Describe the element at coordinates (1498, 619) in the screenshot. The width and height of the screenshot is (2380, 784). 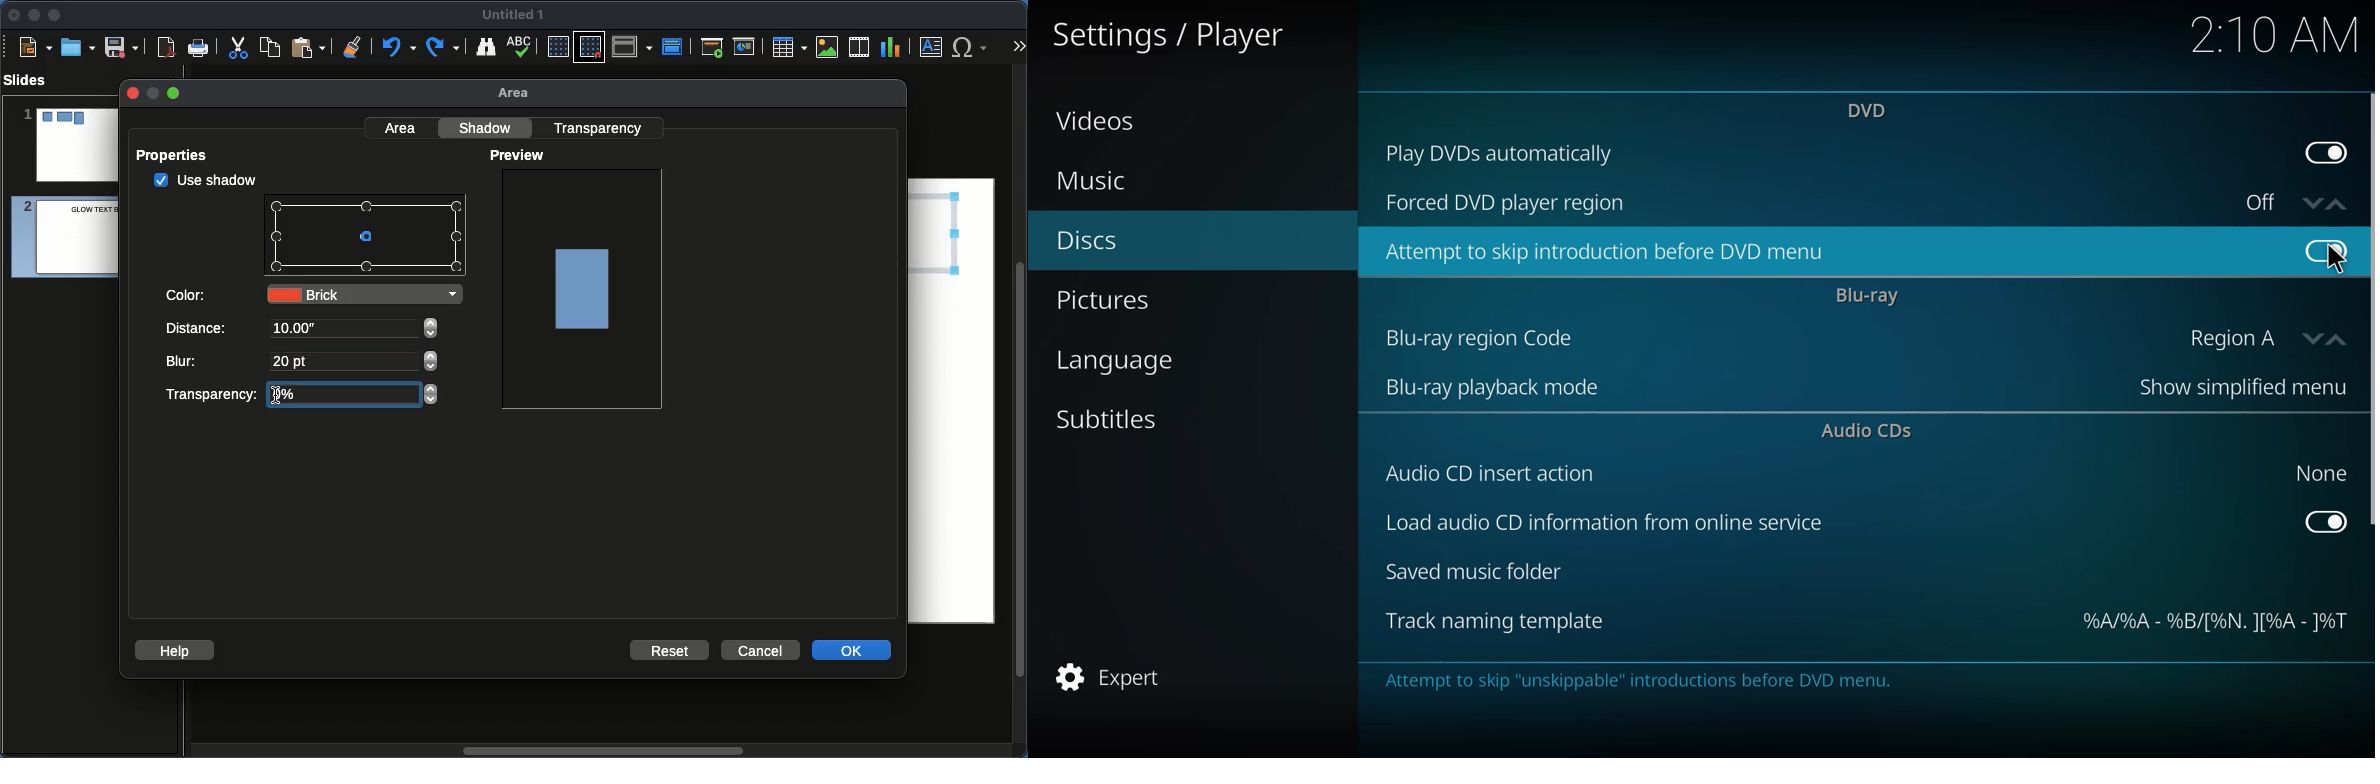
I see `track naming template` at that location.